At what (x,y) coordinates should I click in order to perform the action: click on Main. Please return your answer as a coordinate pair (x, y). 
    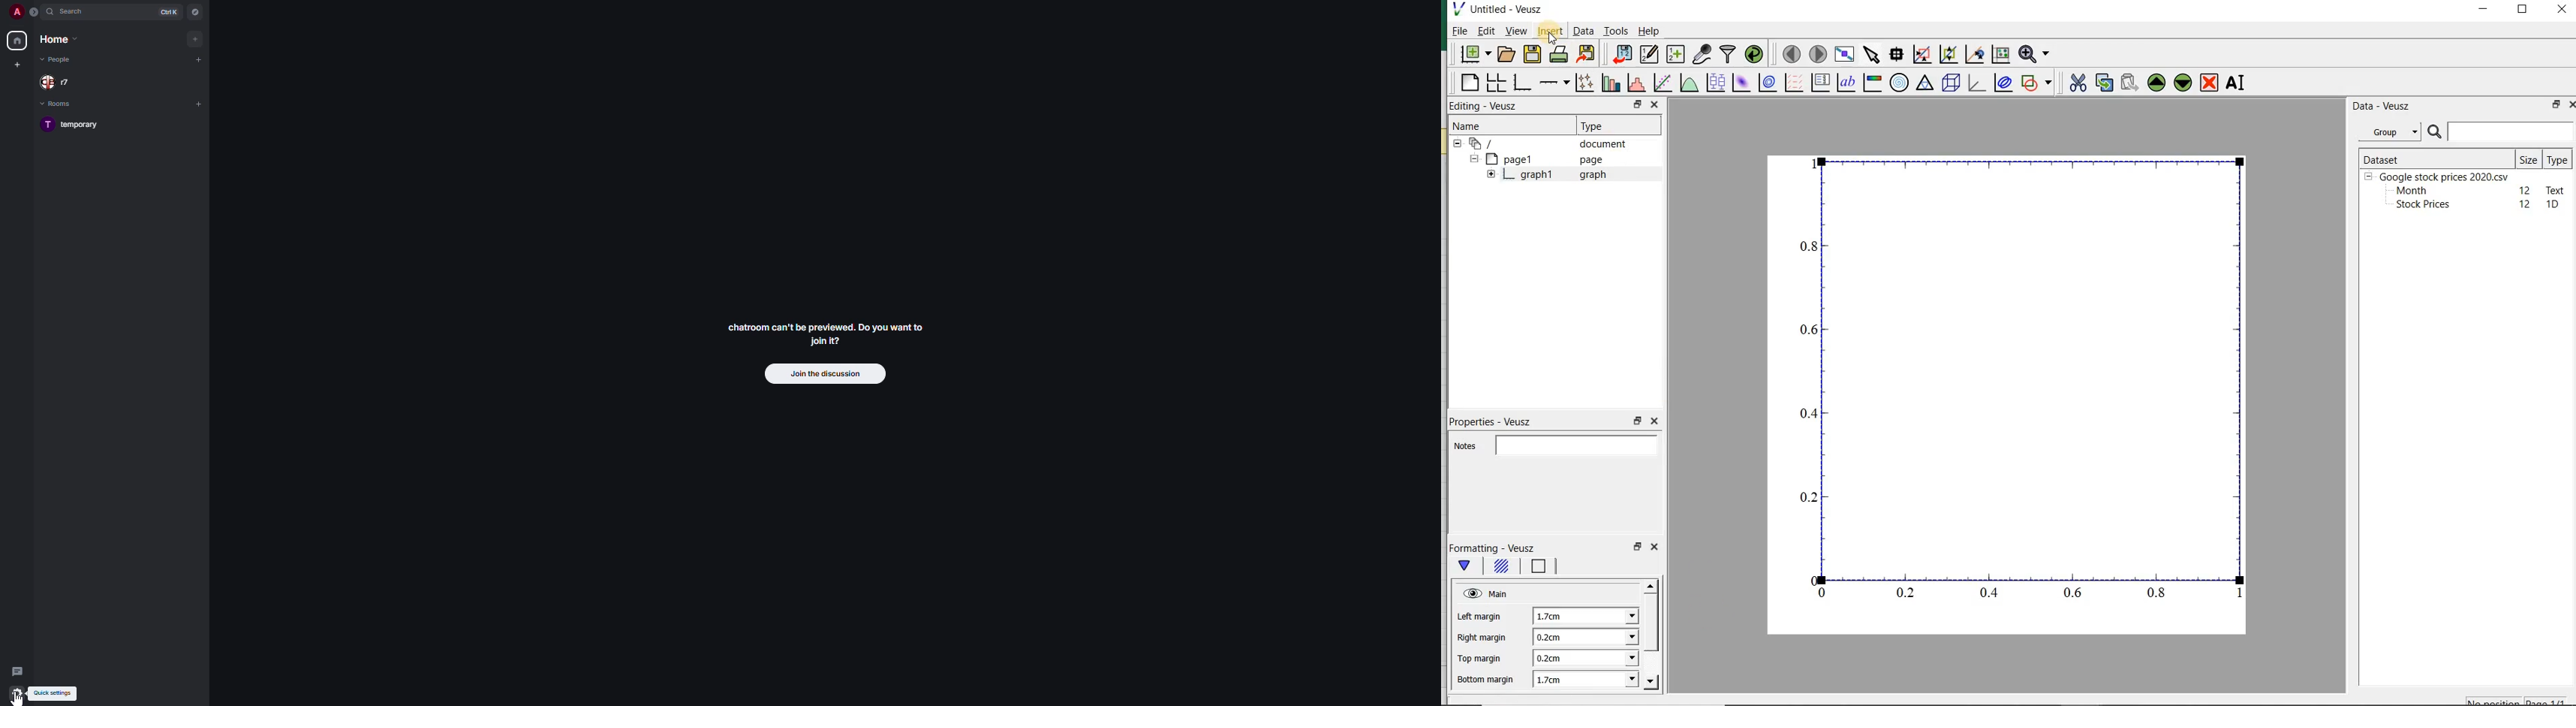
    Looking at the image, I should click on (1487, 594).